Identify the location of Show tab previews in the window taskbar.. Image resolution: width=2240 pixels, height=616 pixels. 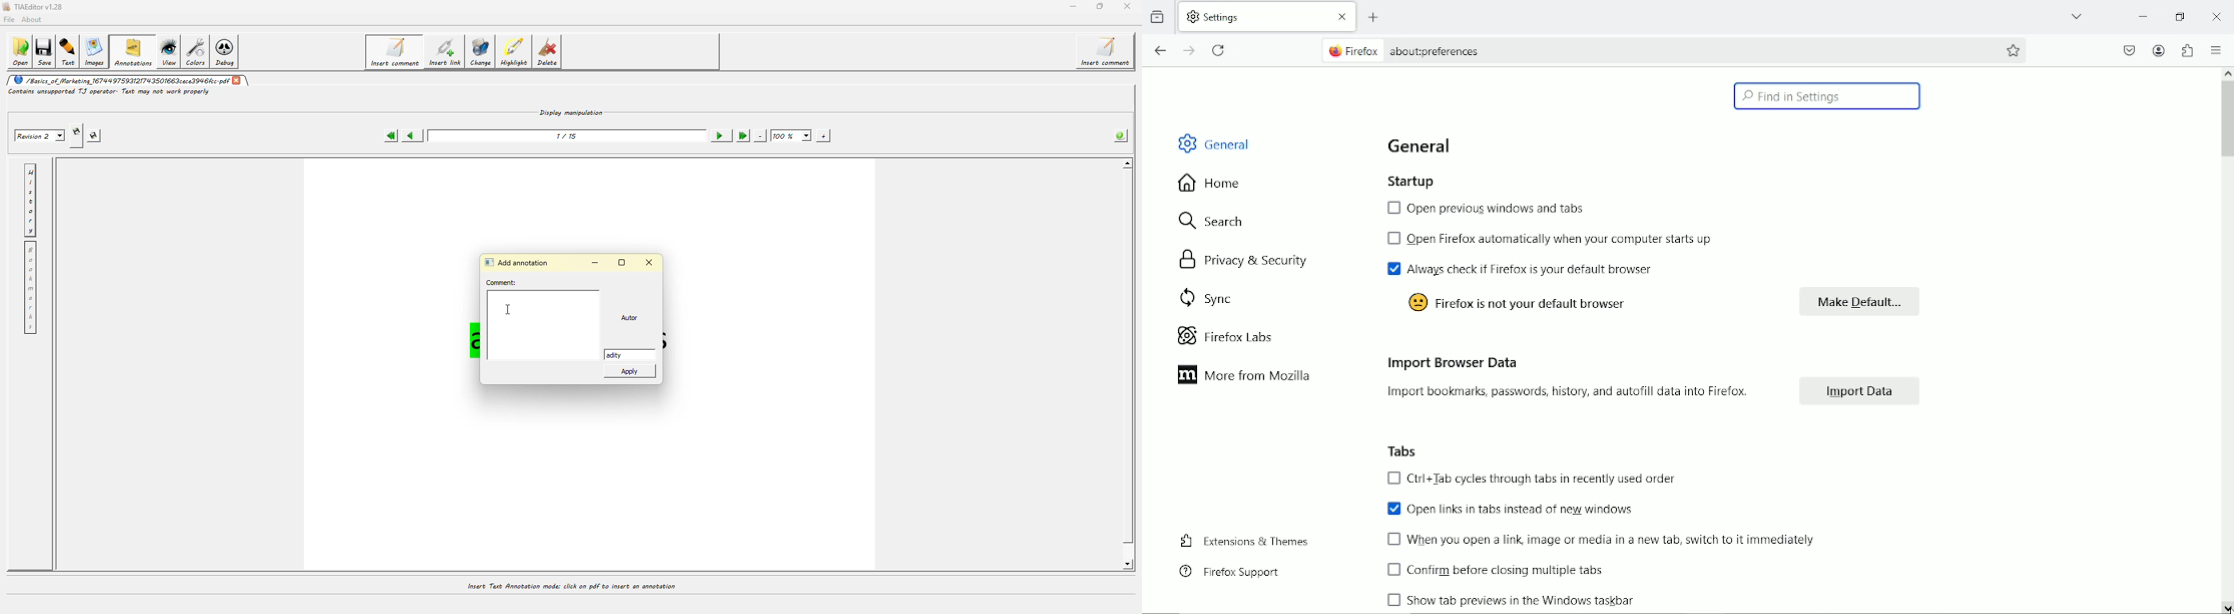
(1511, 599).